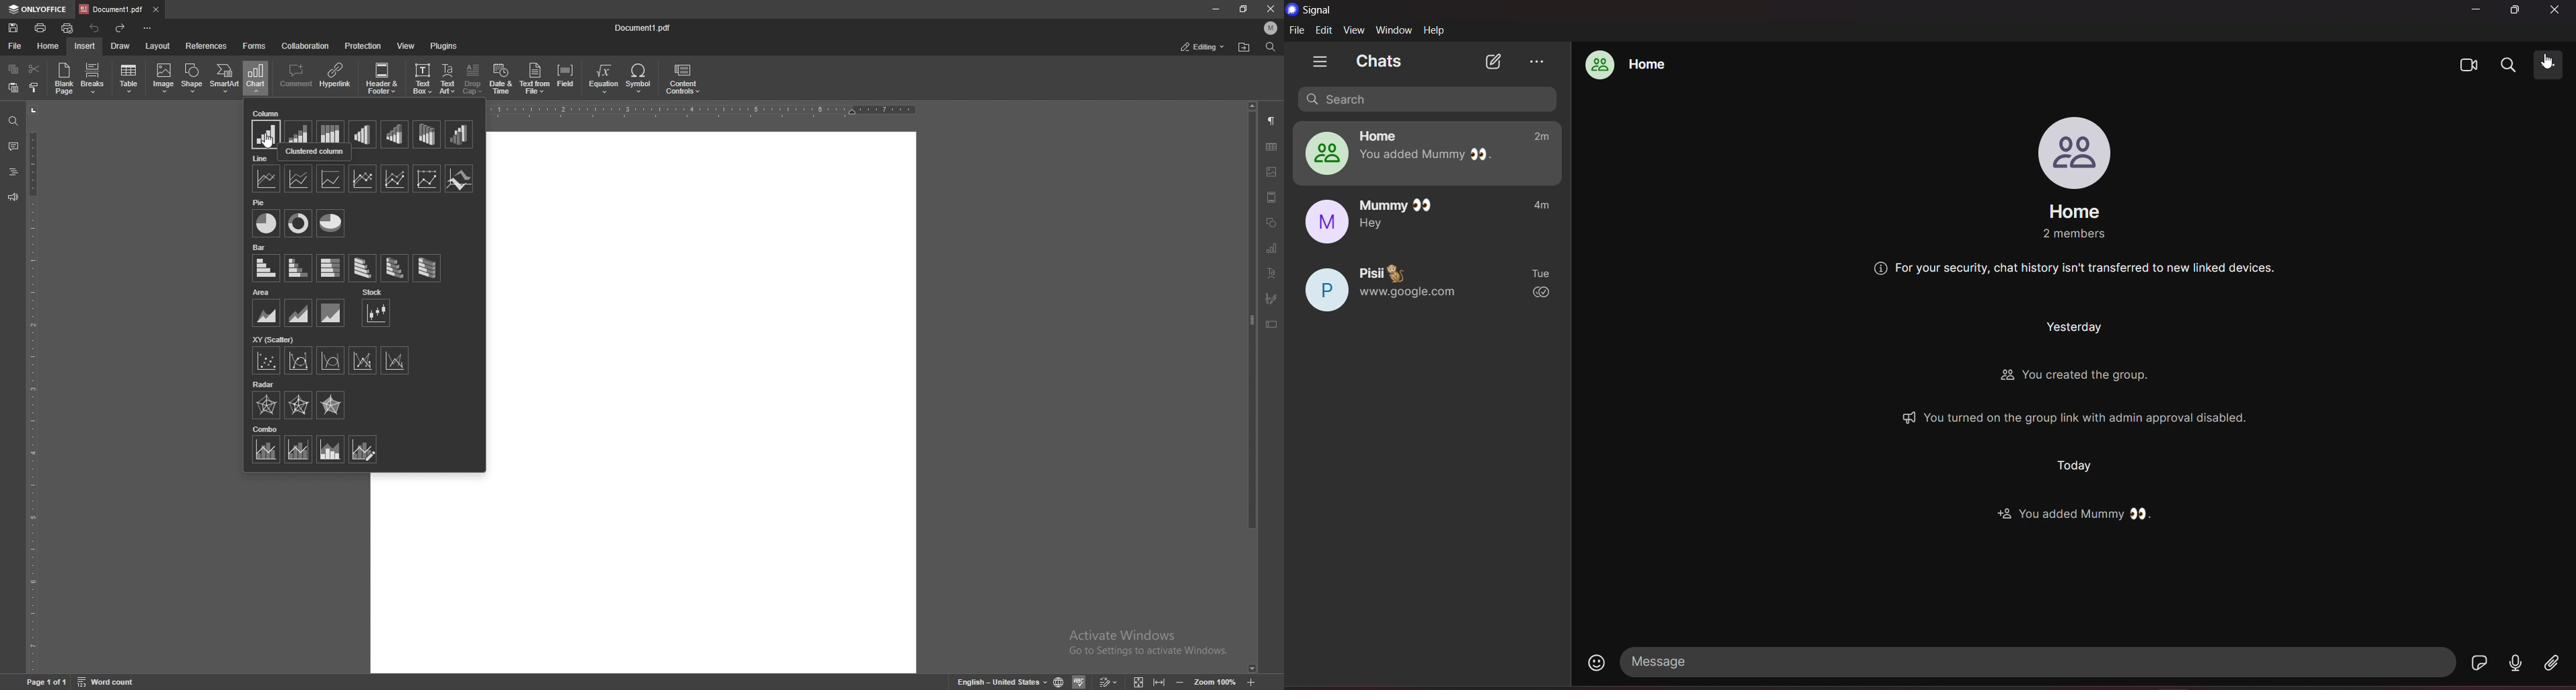  Describe the element at coordinates (407, 45) in the screenshot. I see `view` at that location.